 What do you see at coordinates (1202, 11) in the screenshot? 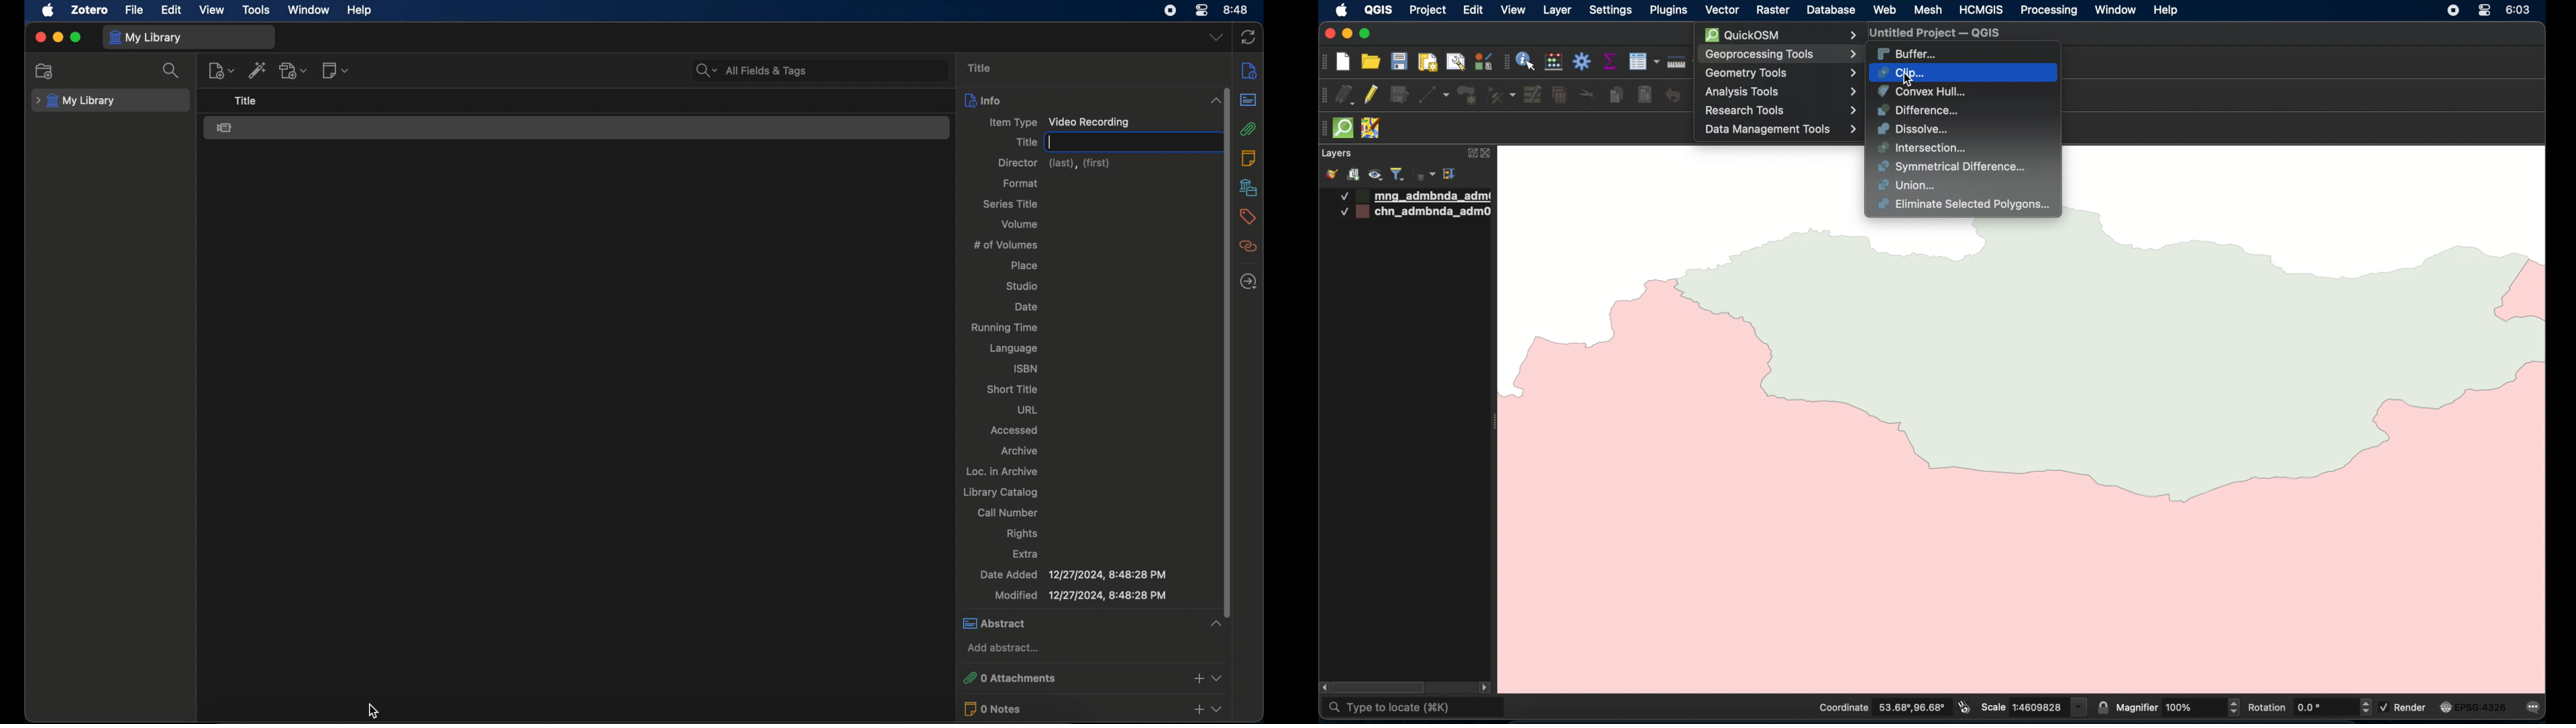
I see `control center` at bounding box center [1202, 11].